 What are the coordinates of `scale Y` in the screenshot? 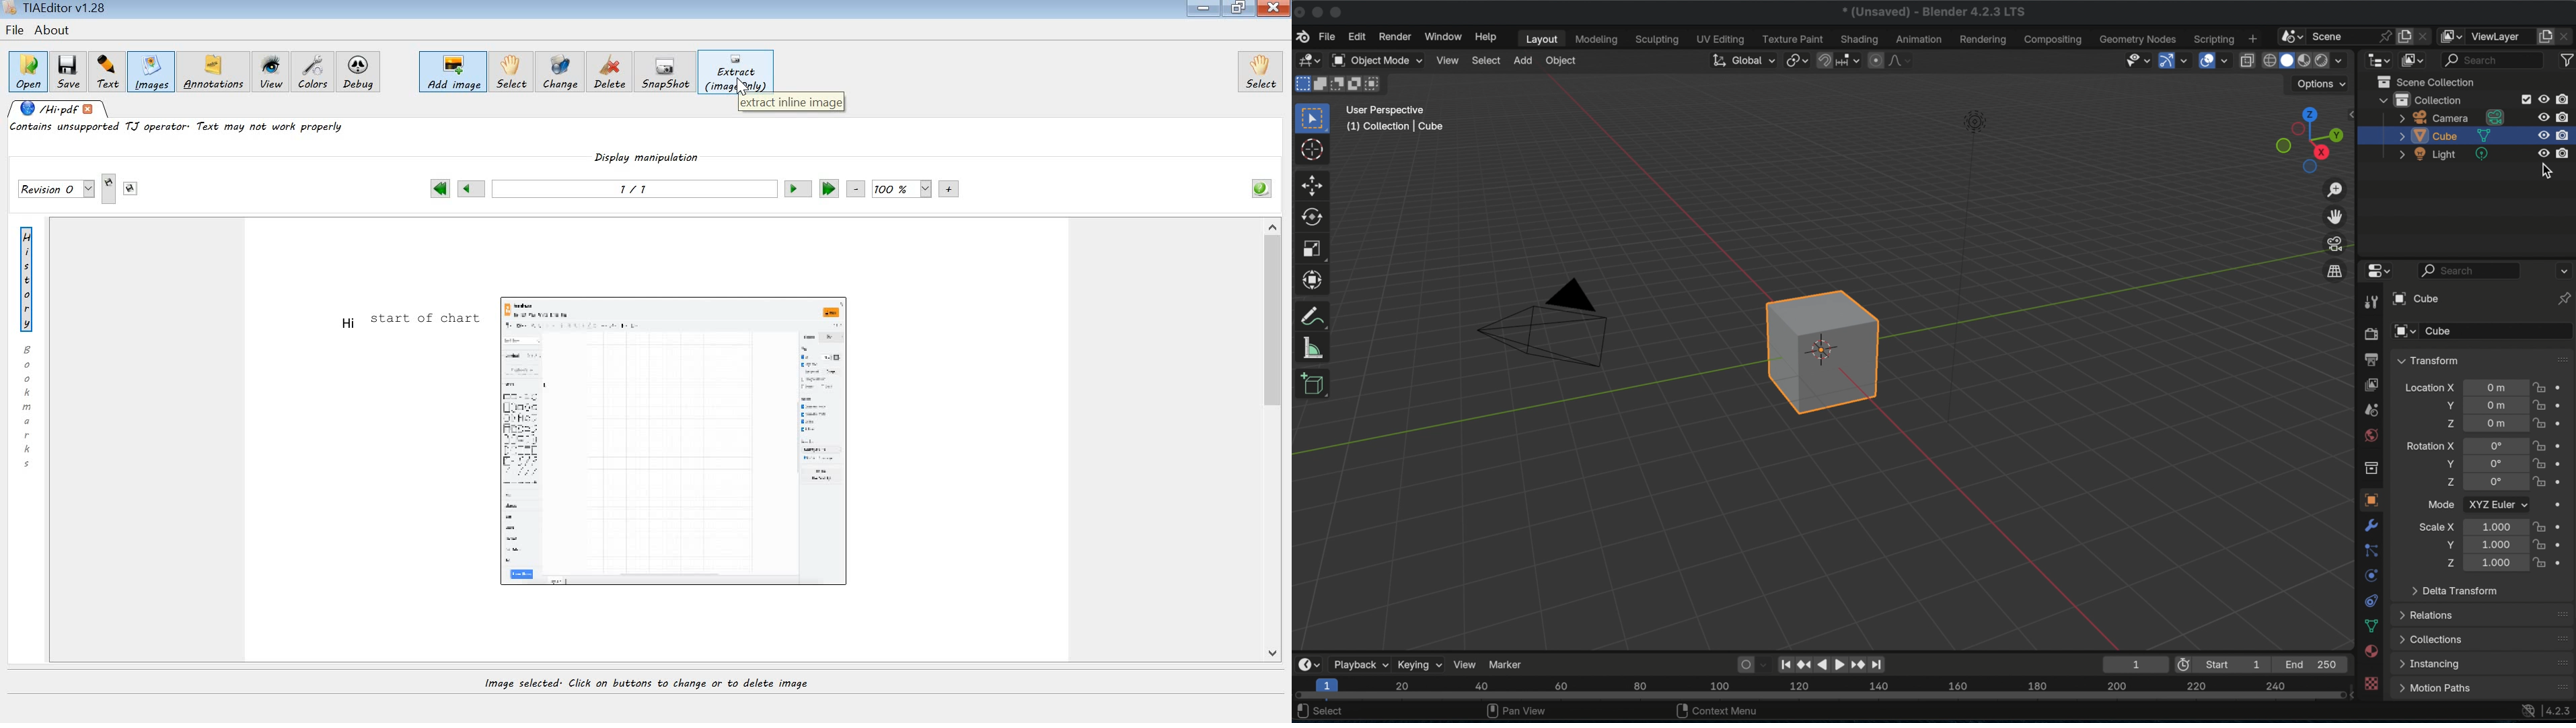 It's located at (2446, 544).